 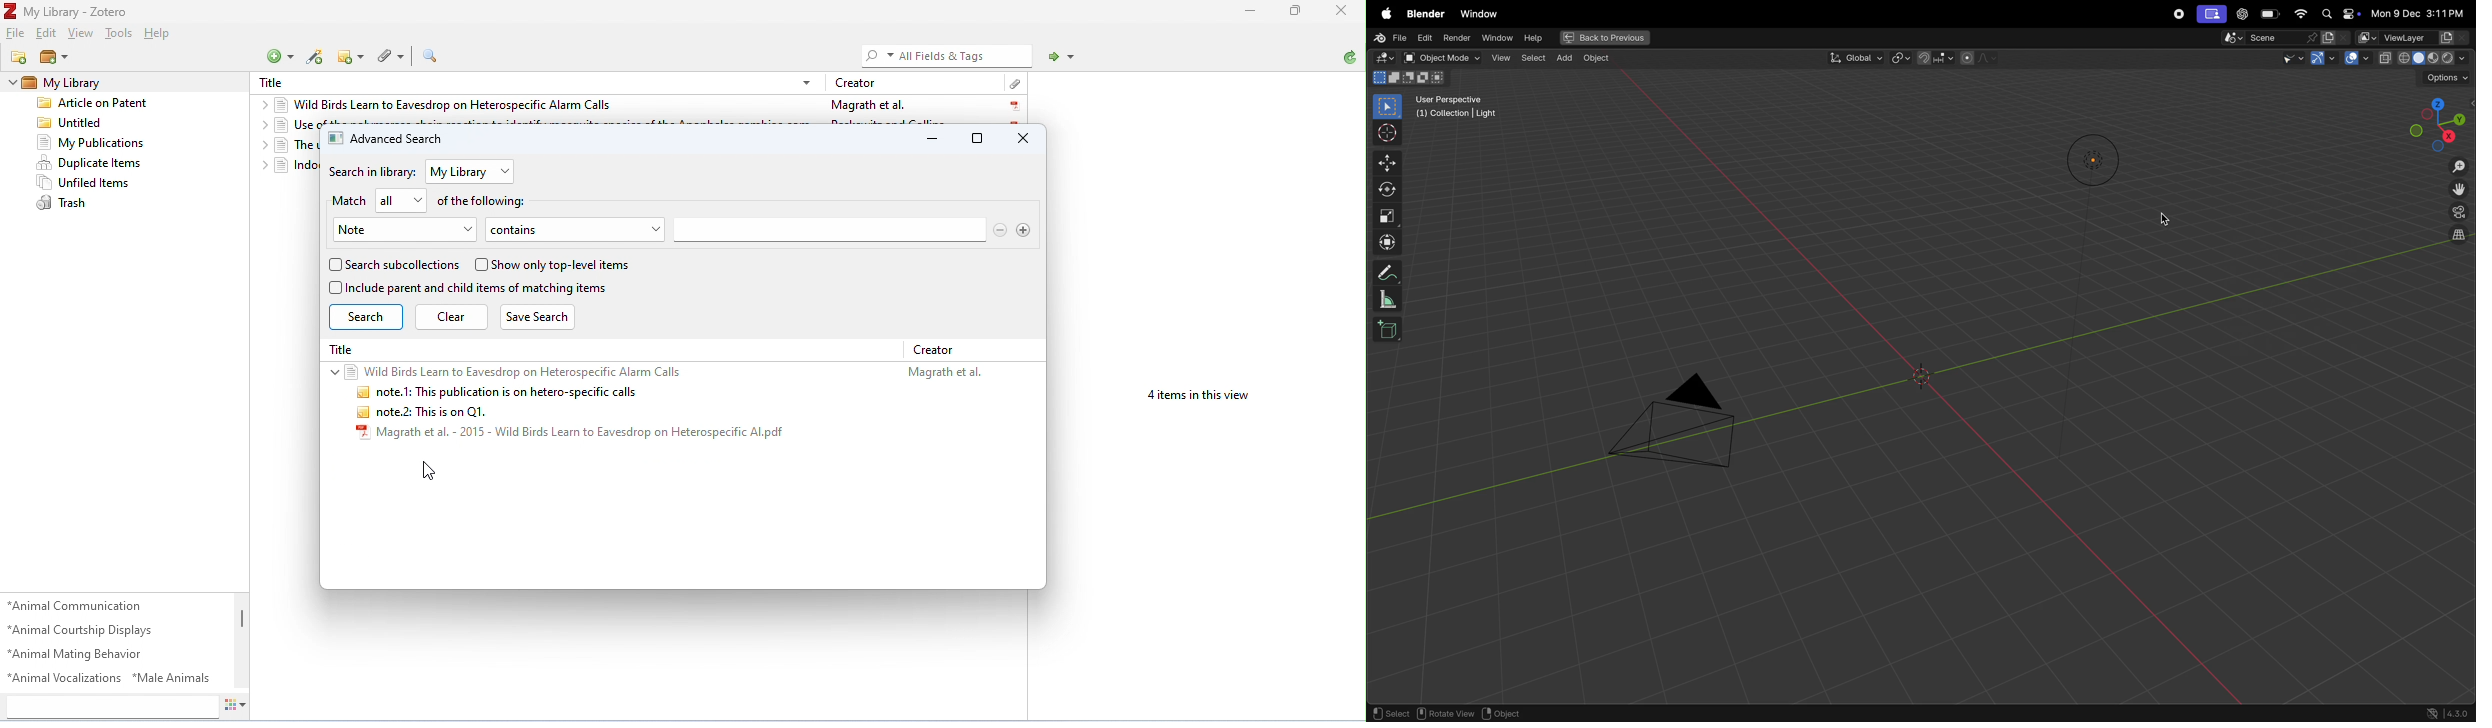 What do you see at coordinates (2414, 38) in the screenshot?
I see `view layer` at bounding box center [2414, 38].